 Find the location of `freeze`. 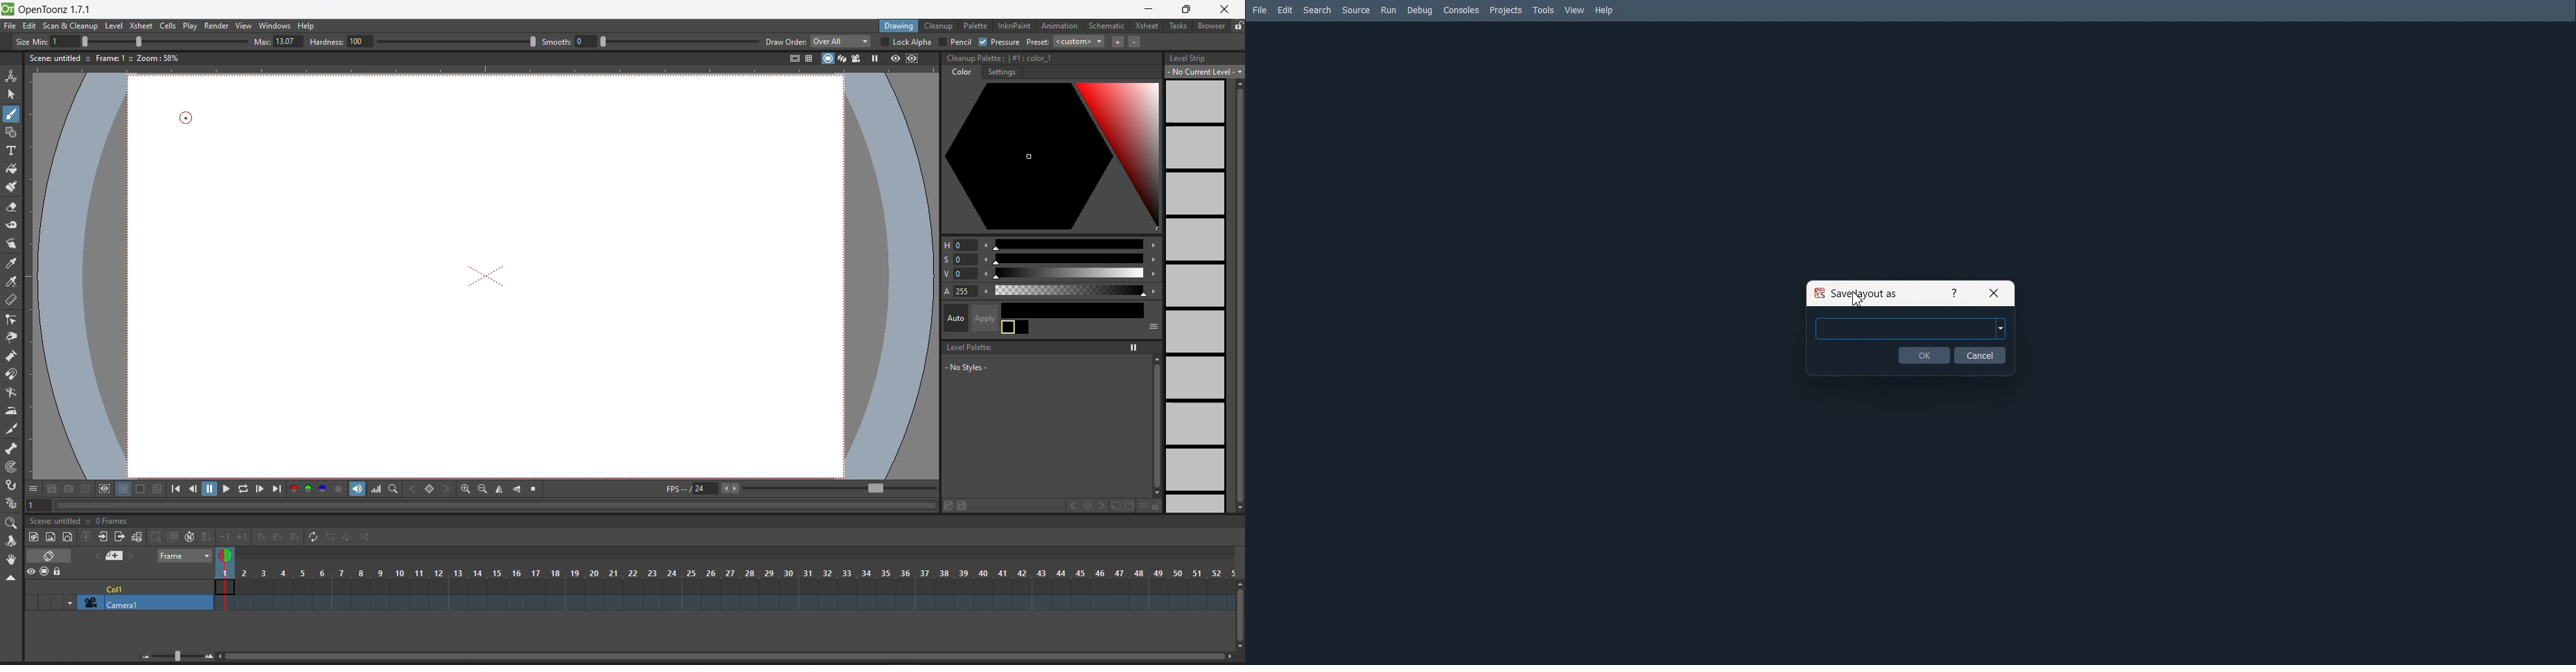

freeze is located at coordinates (876, 57).